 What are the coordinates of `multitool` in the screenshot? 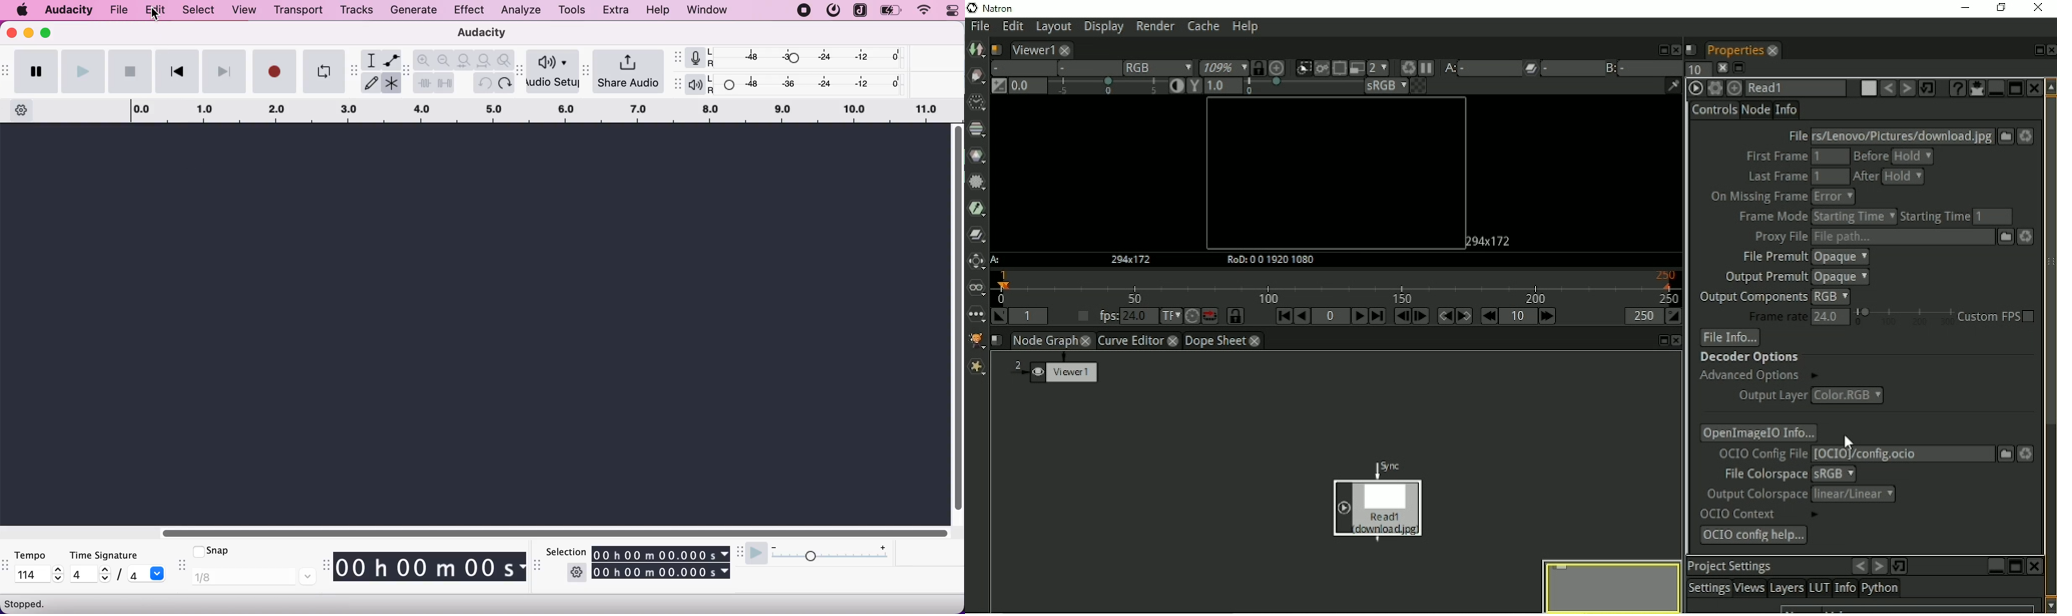 It's located at (391, 85).